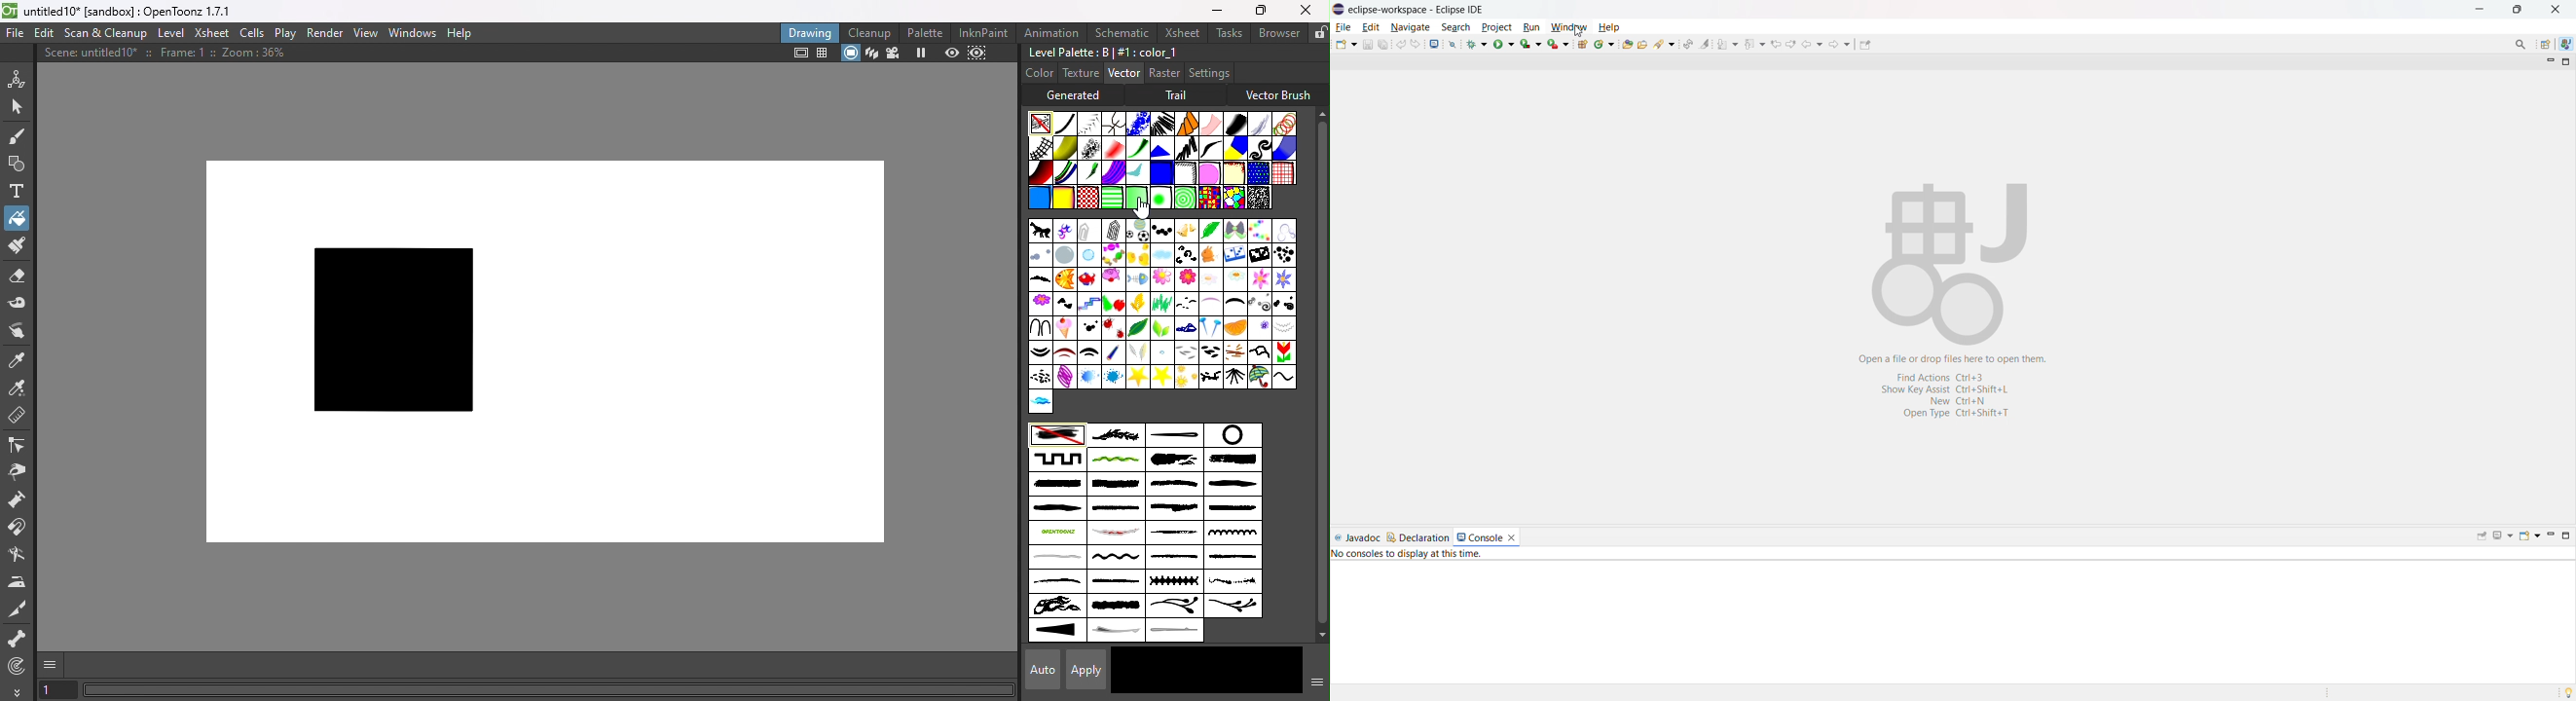  I want to click on Candy, so click(1112, 255).